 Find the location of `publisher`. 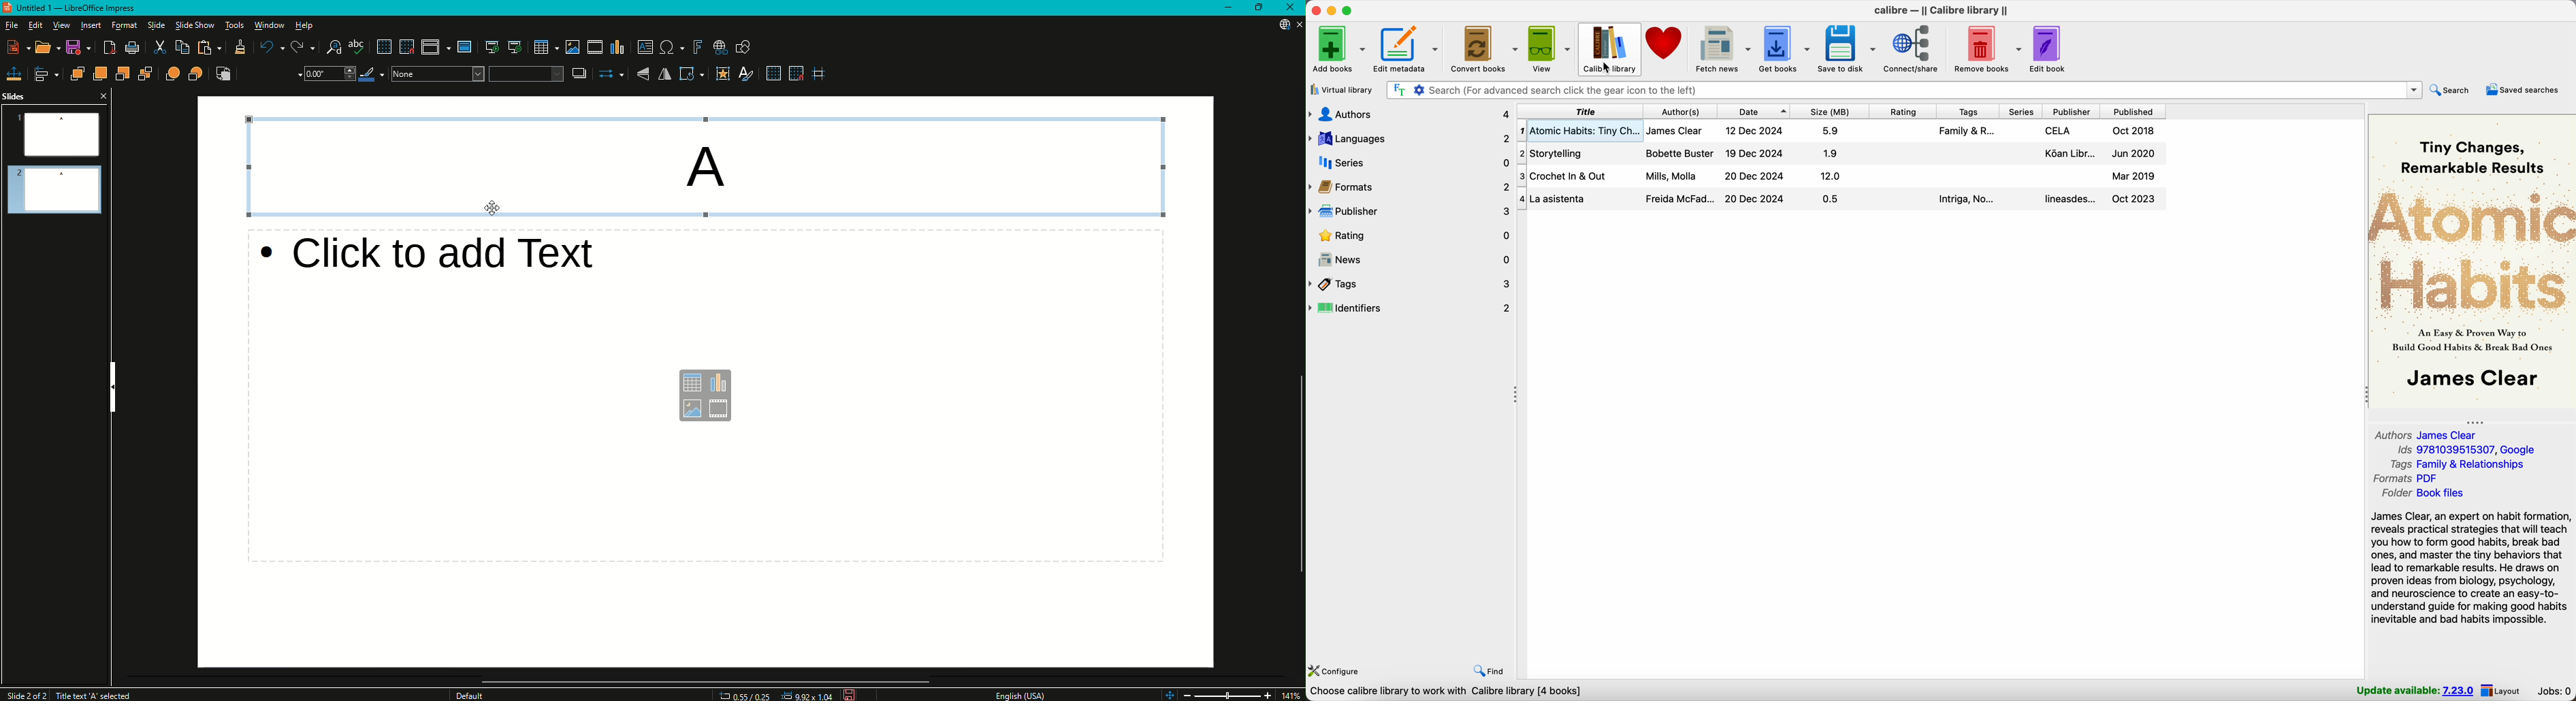

publisher is located at coordinates (2072, 112).